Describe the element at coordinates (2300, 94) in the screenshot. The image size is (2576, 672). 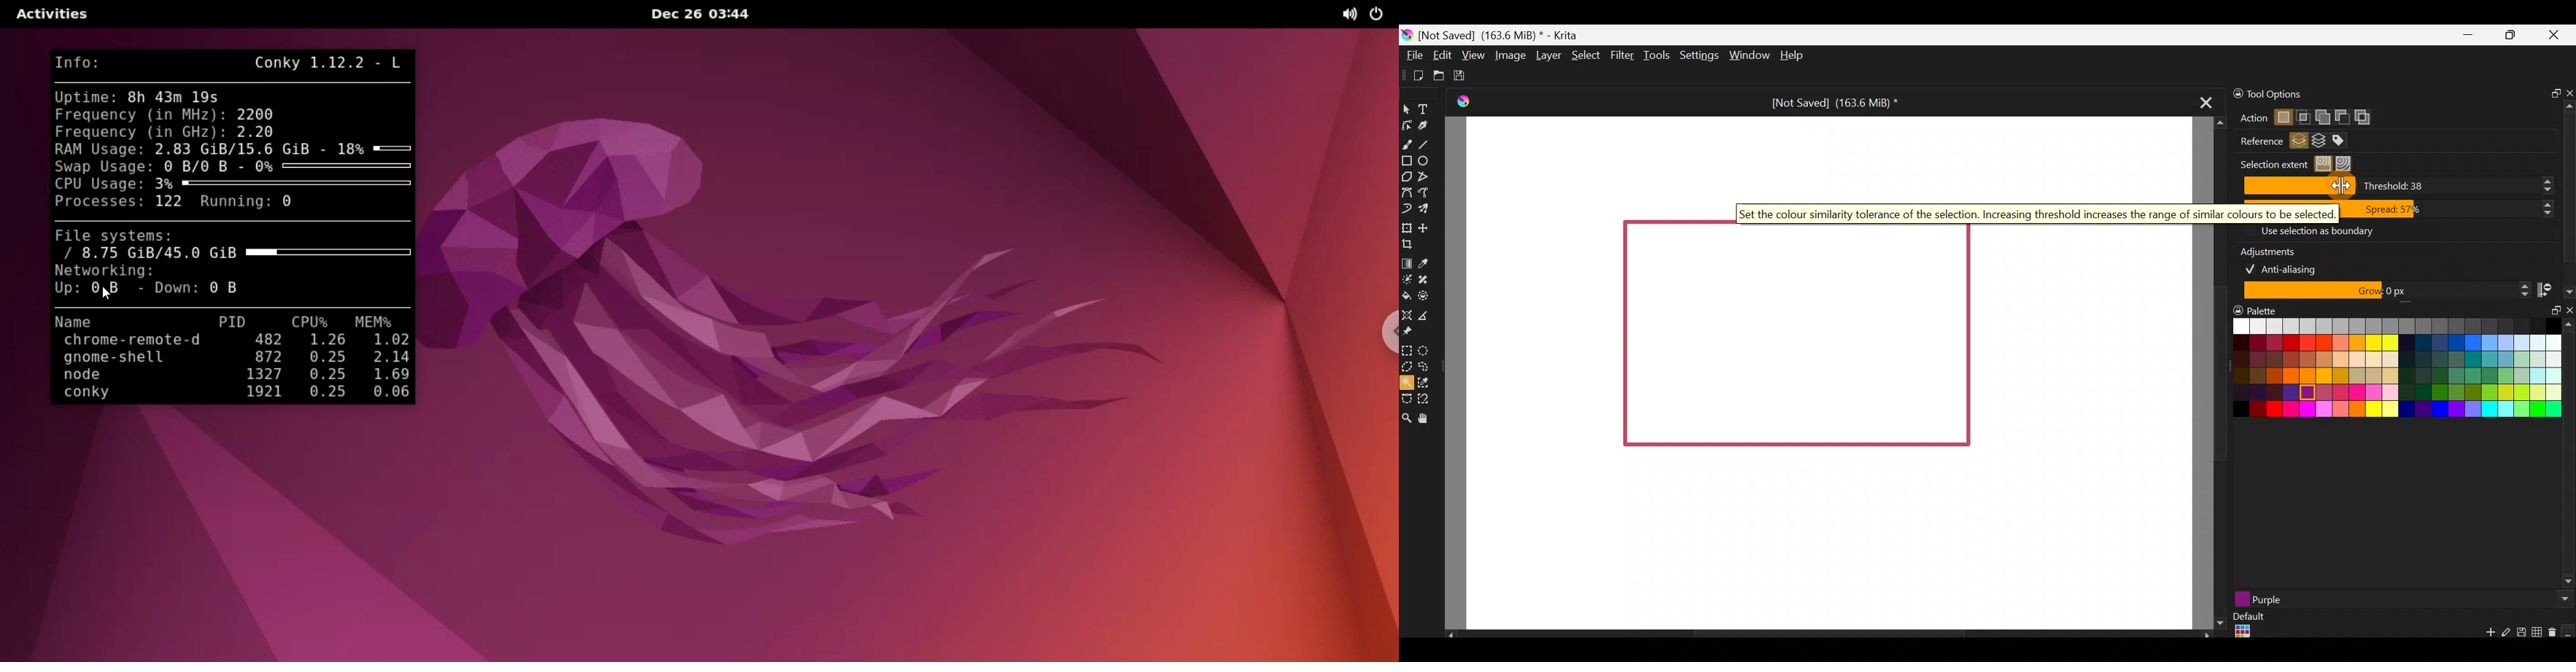
I see `Tool options` at that location.